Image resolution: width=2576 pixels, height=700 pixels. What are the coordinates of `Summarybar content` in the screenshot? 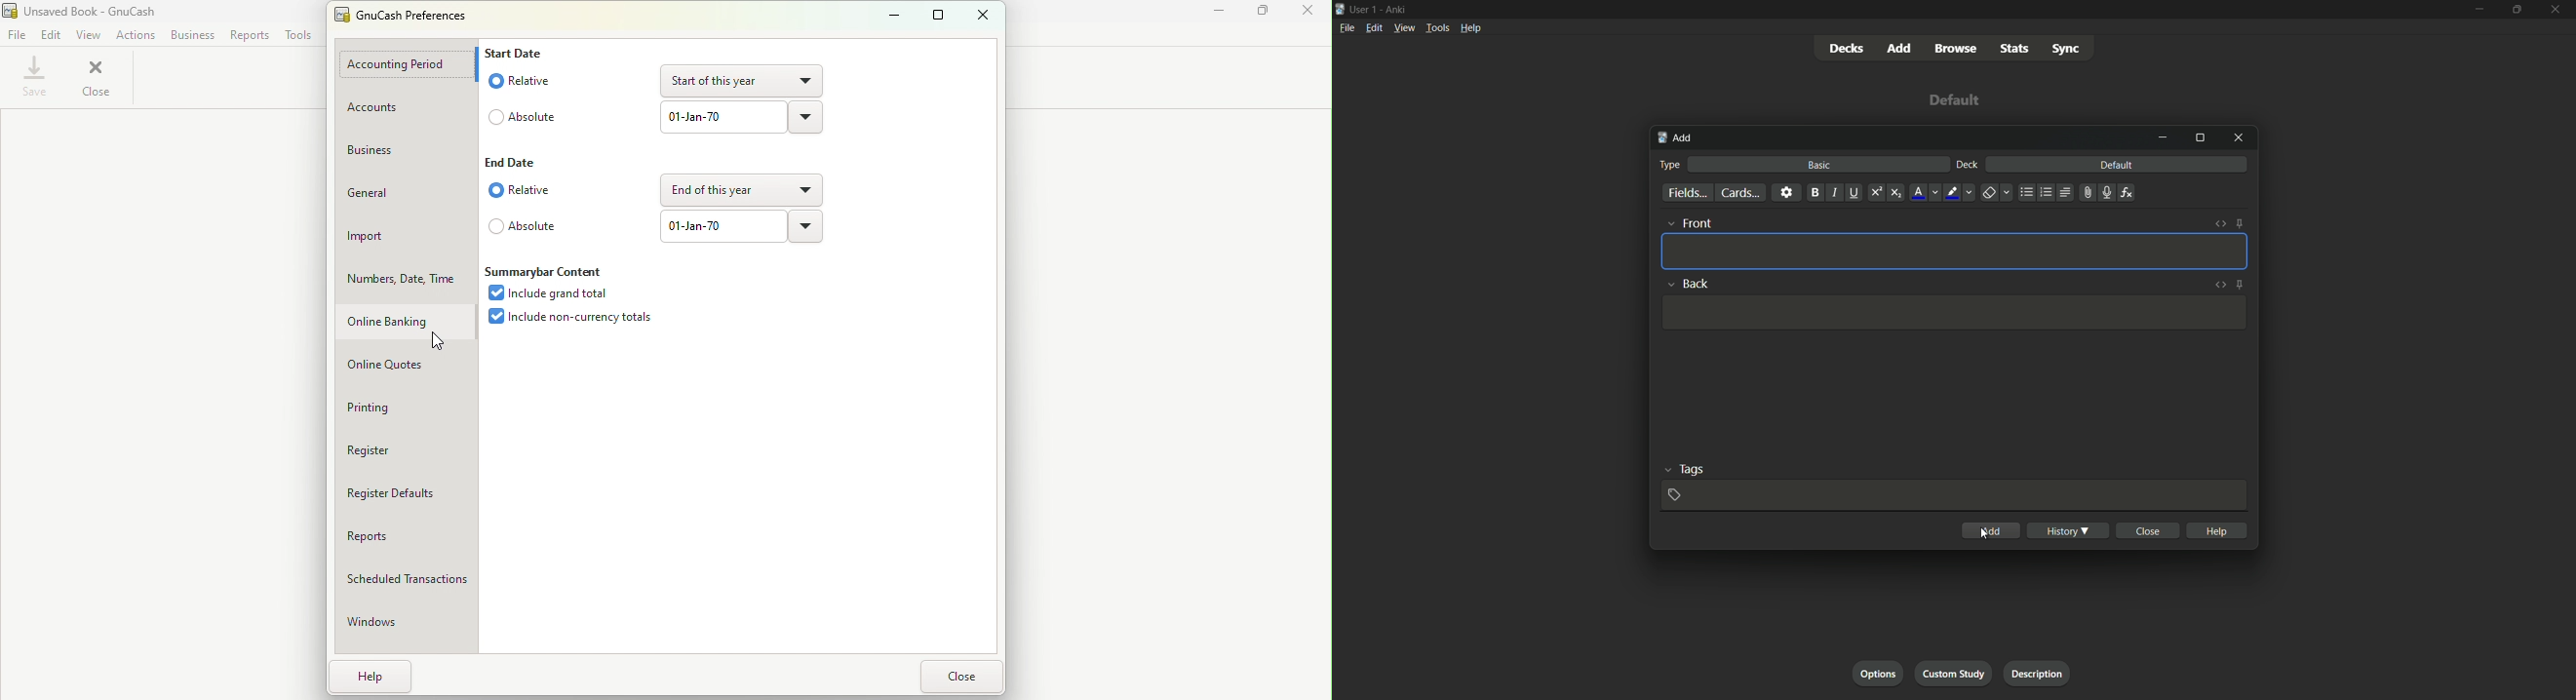 It's located at (549, 268).